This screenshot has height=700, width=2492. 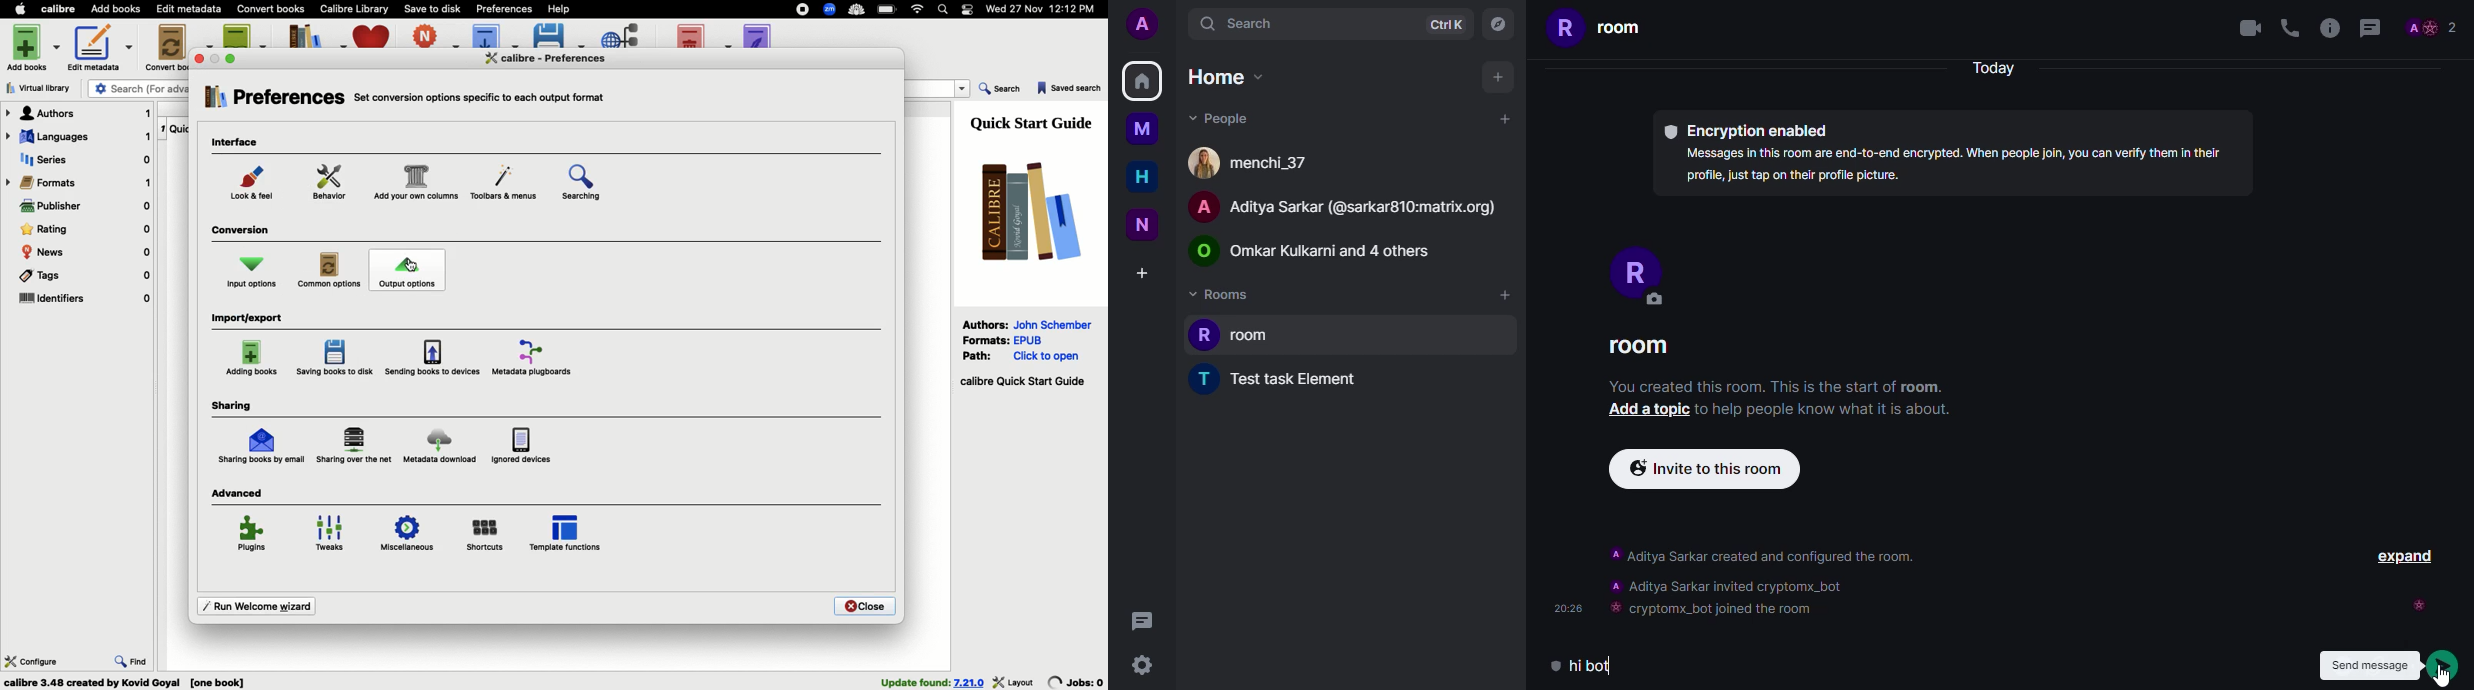 What do you see at coordinates (2242, 29) in the screenshot?
I see `video call` at bounding box center [2242, 29].